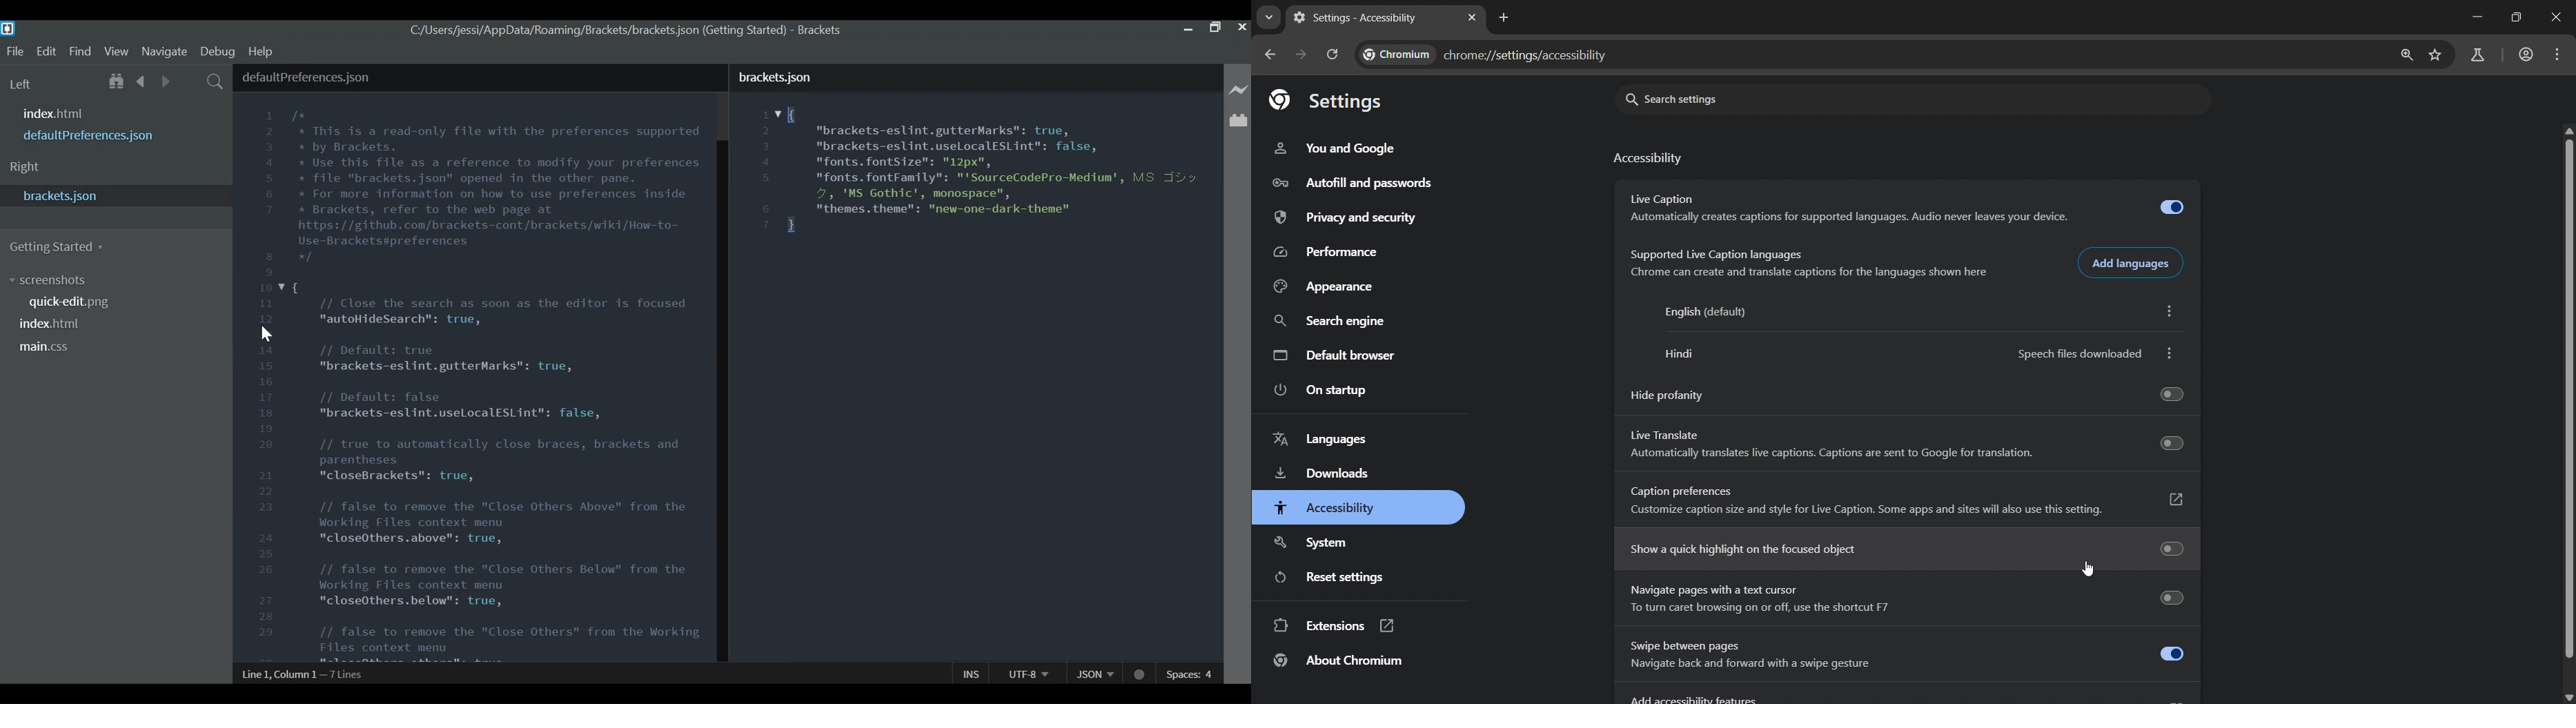 This screenshot has height=728, width=2576. What do you see at coordinates (1318, 391) in the screenshot?
I see `on startup` at bounding box center [1318, 391].